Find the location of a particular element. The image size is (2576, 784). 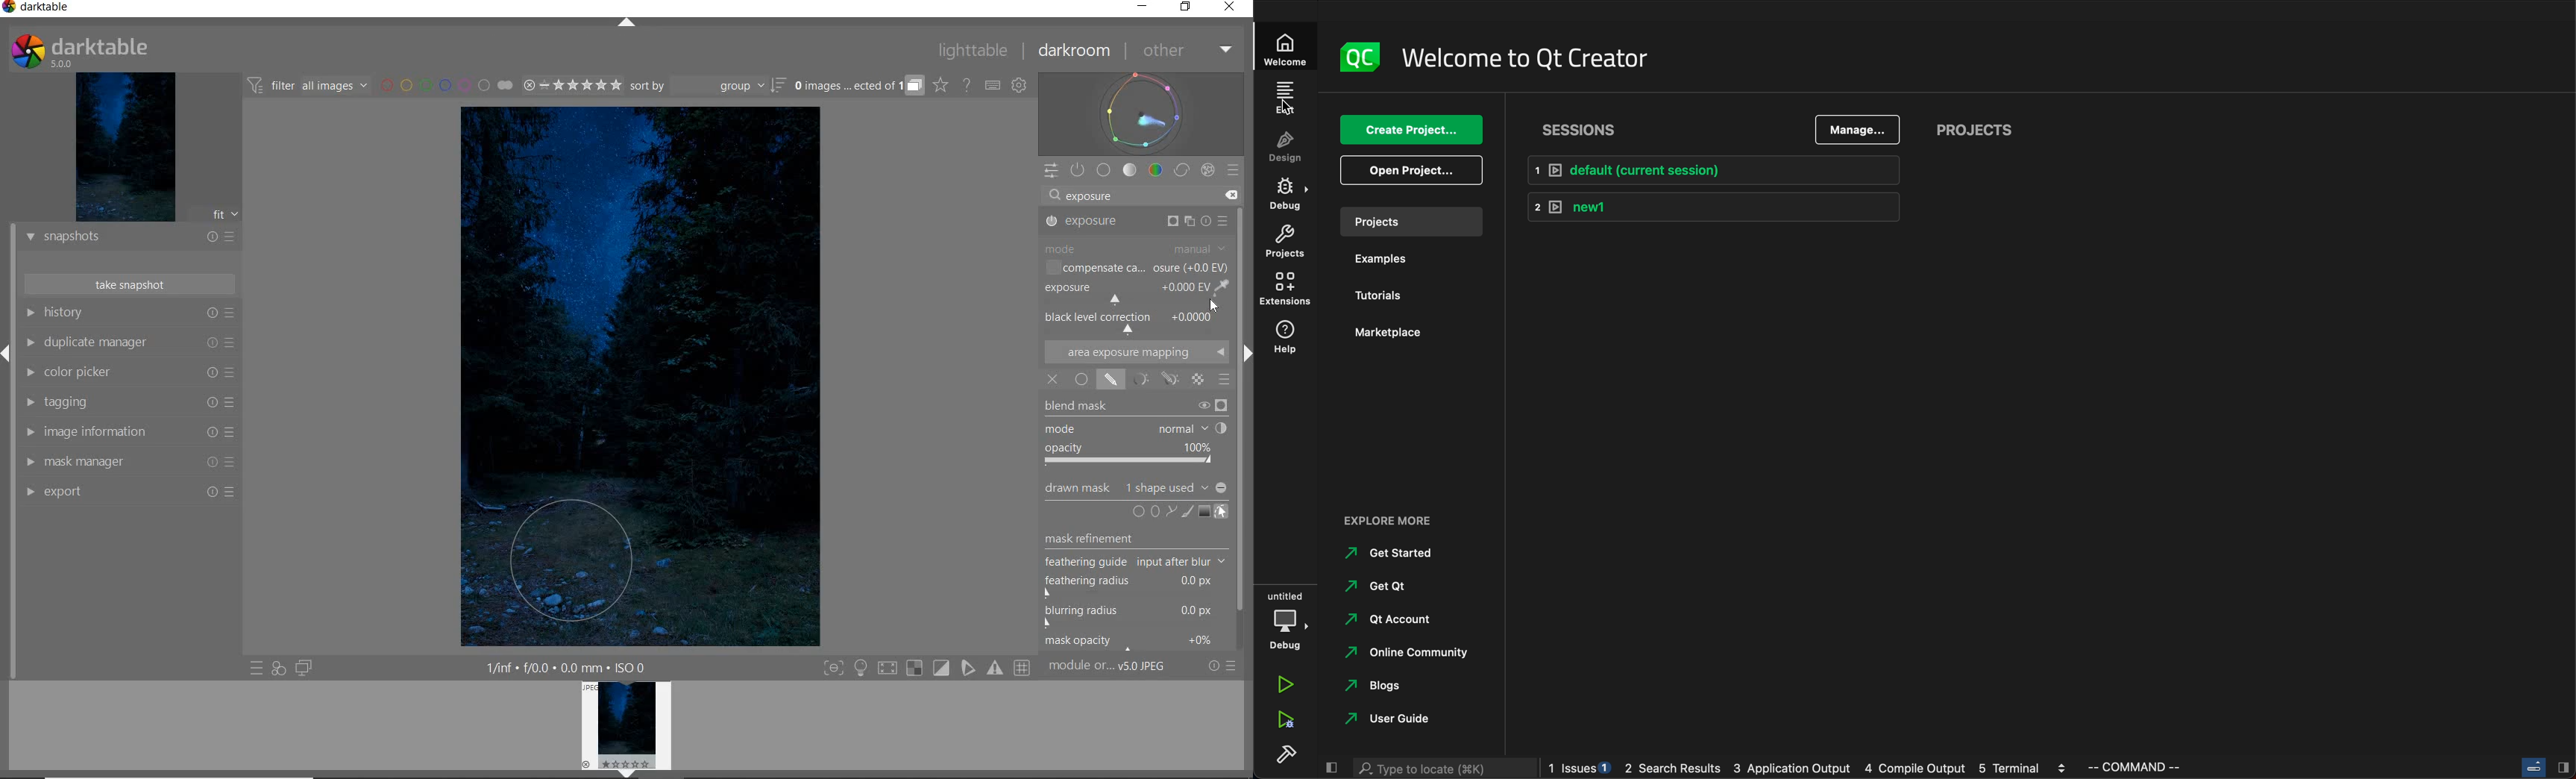

WAVEFORM is located at coordinates (1140, 113).